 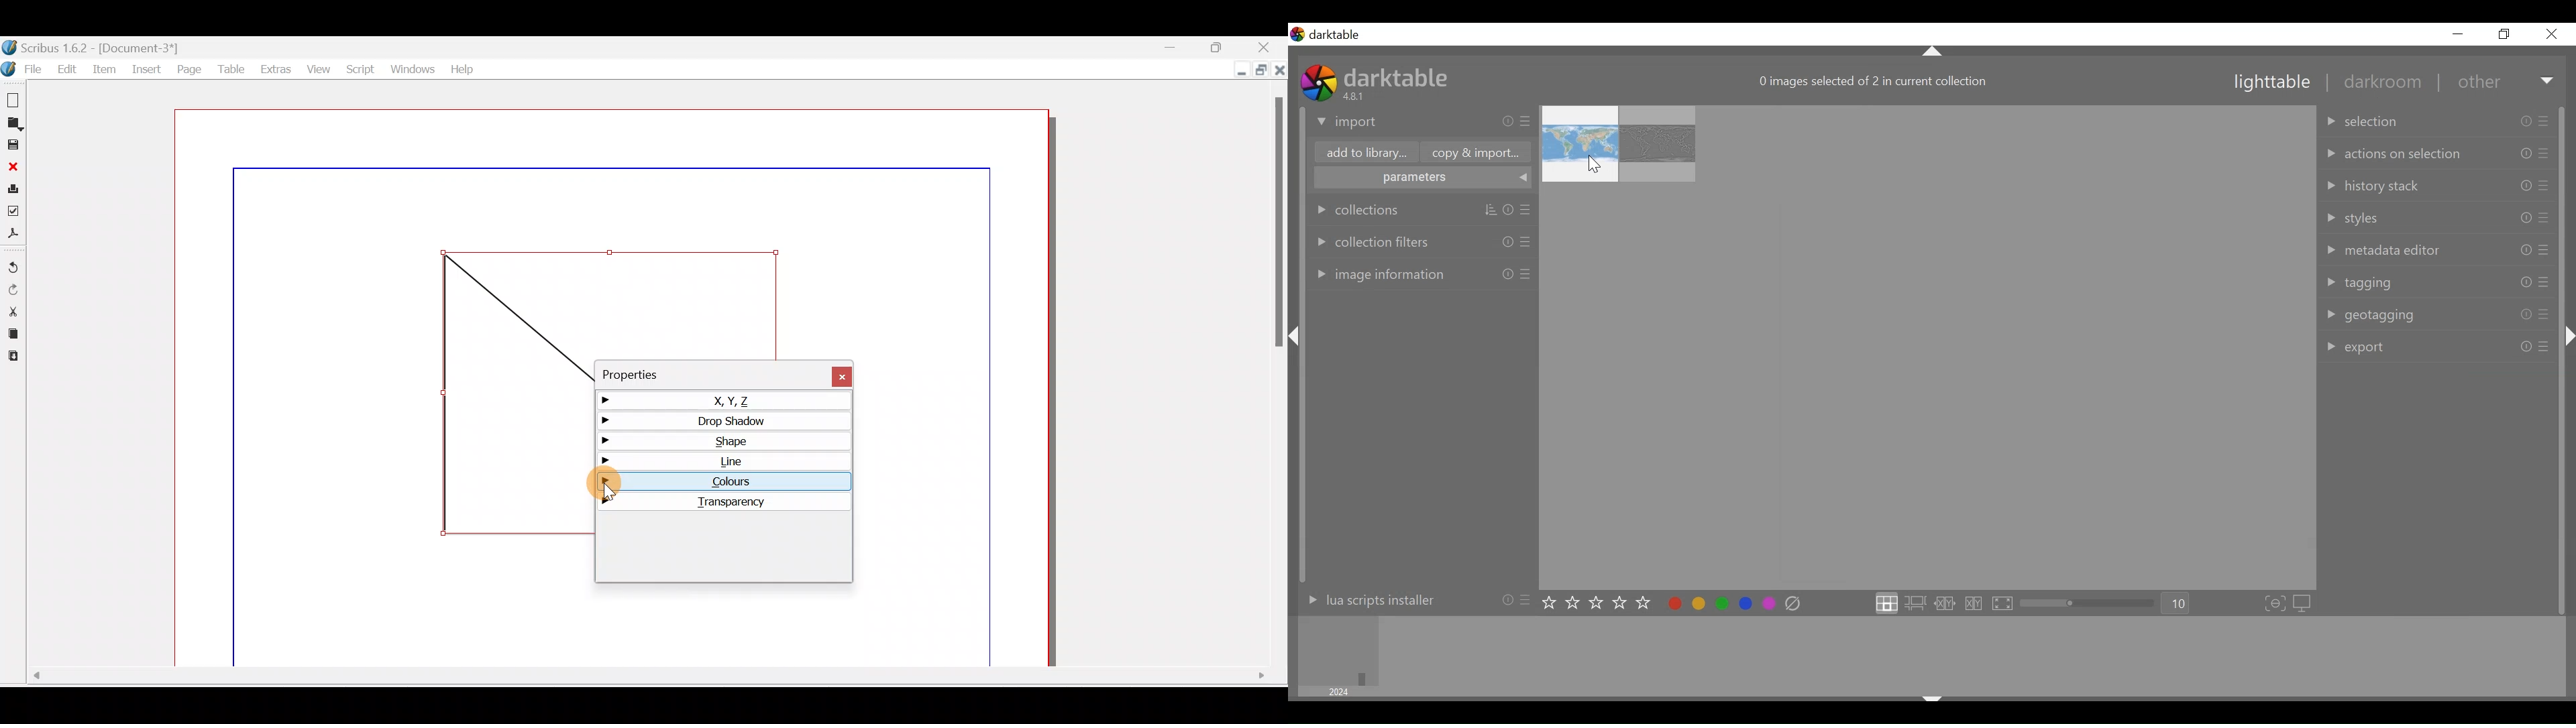 What do you see at coordinates (189, 70) in the screenshot?
I see `Page` at bounding box center [189, 70].